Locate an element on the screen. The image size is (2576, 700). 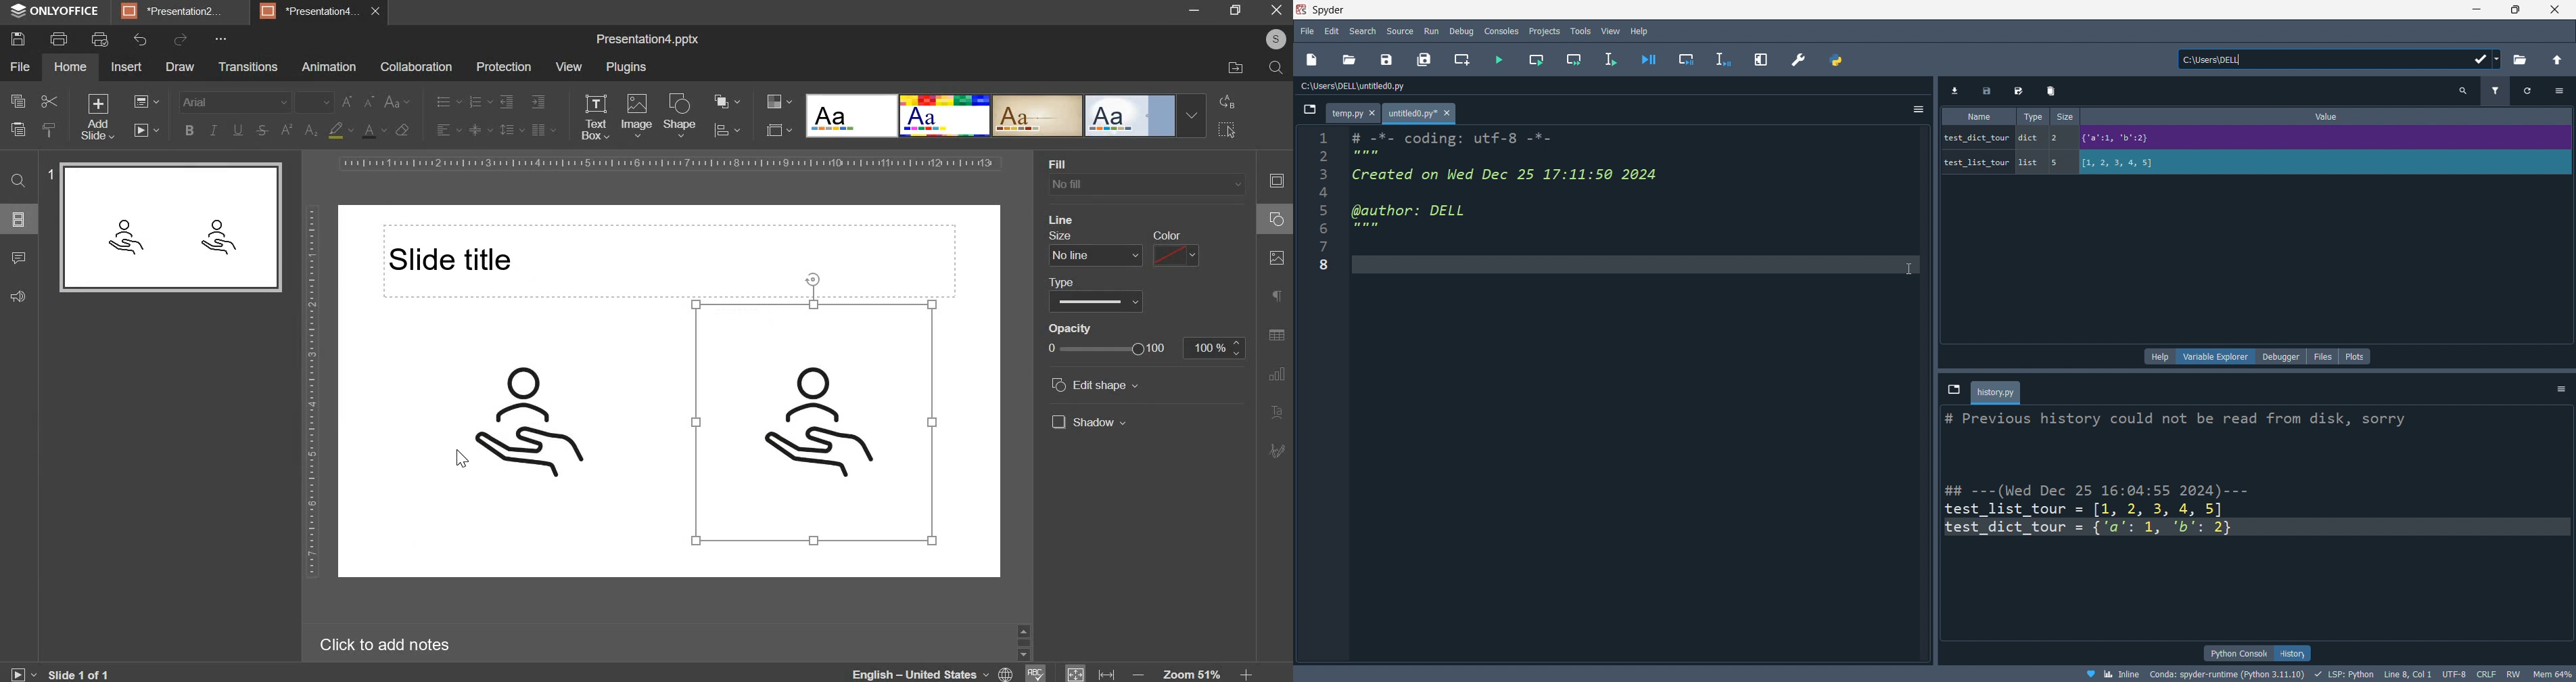
options is located at coordinates (1915, 110).